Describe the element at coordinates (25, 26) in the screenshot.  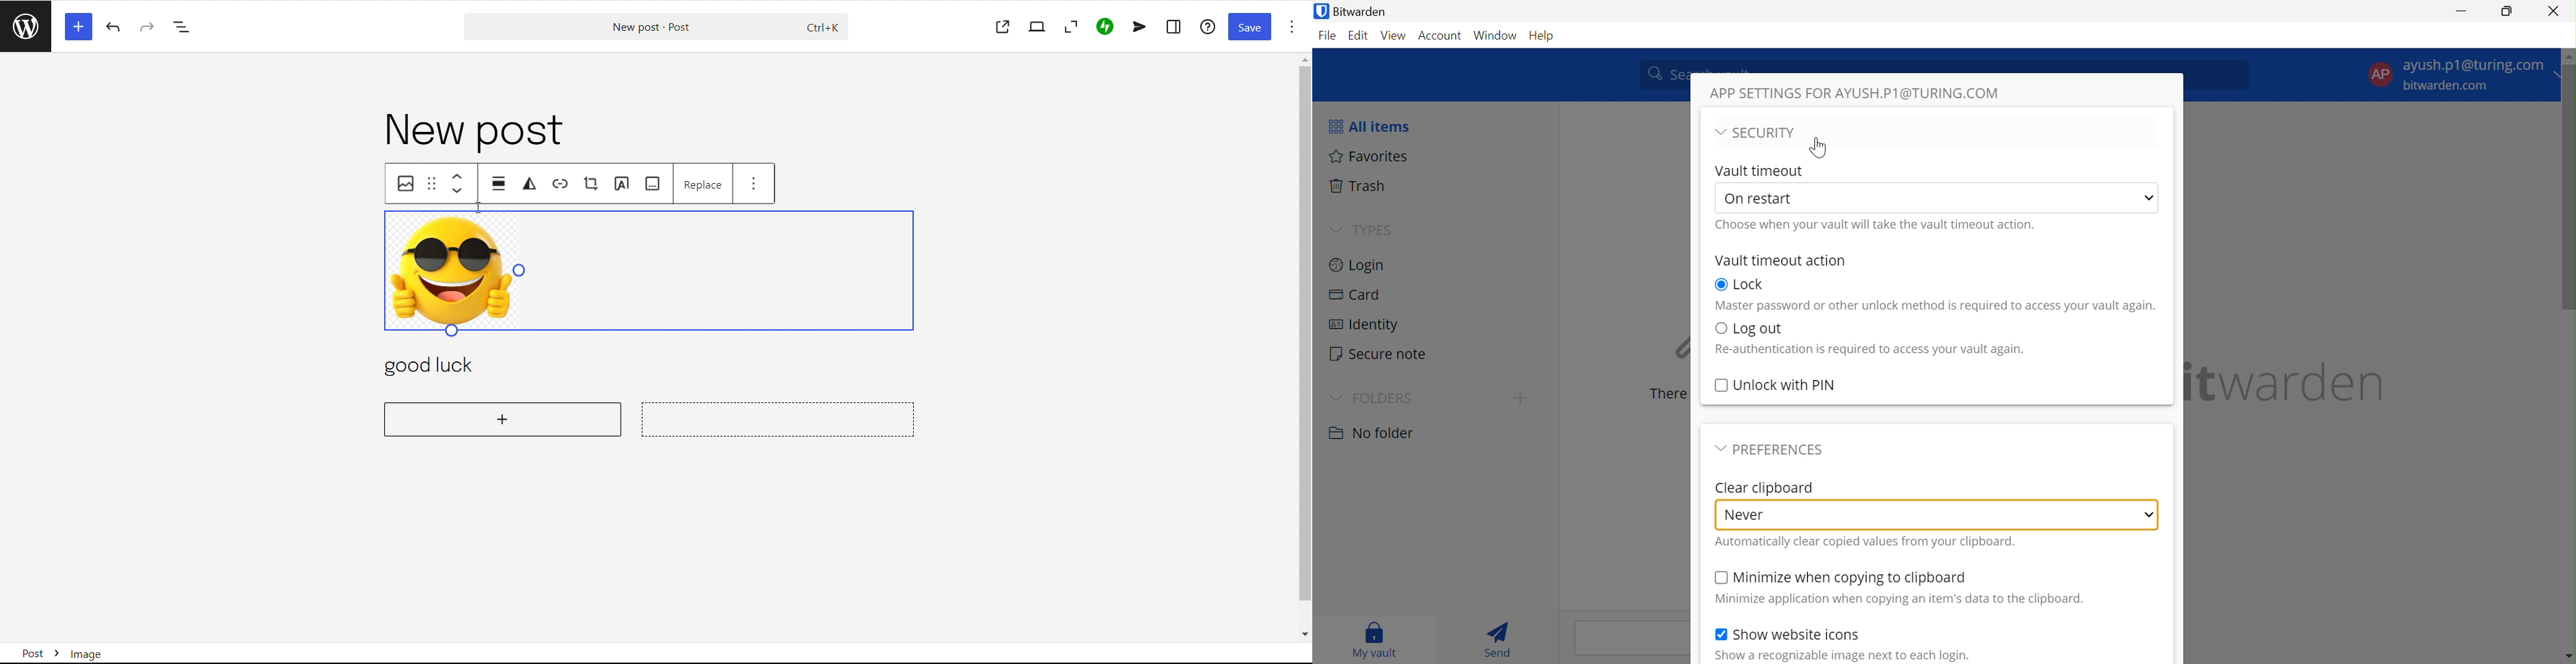
I see `read posts` at that location.